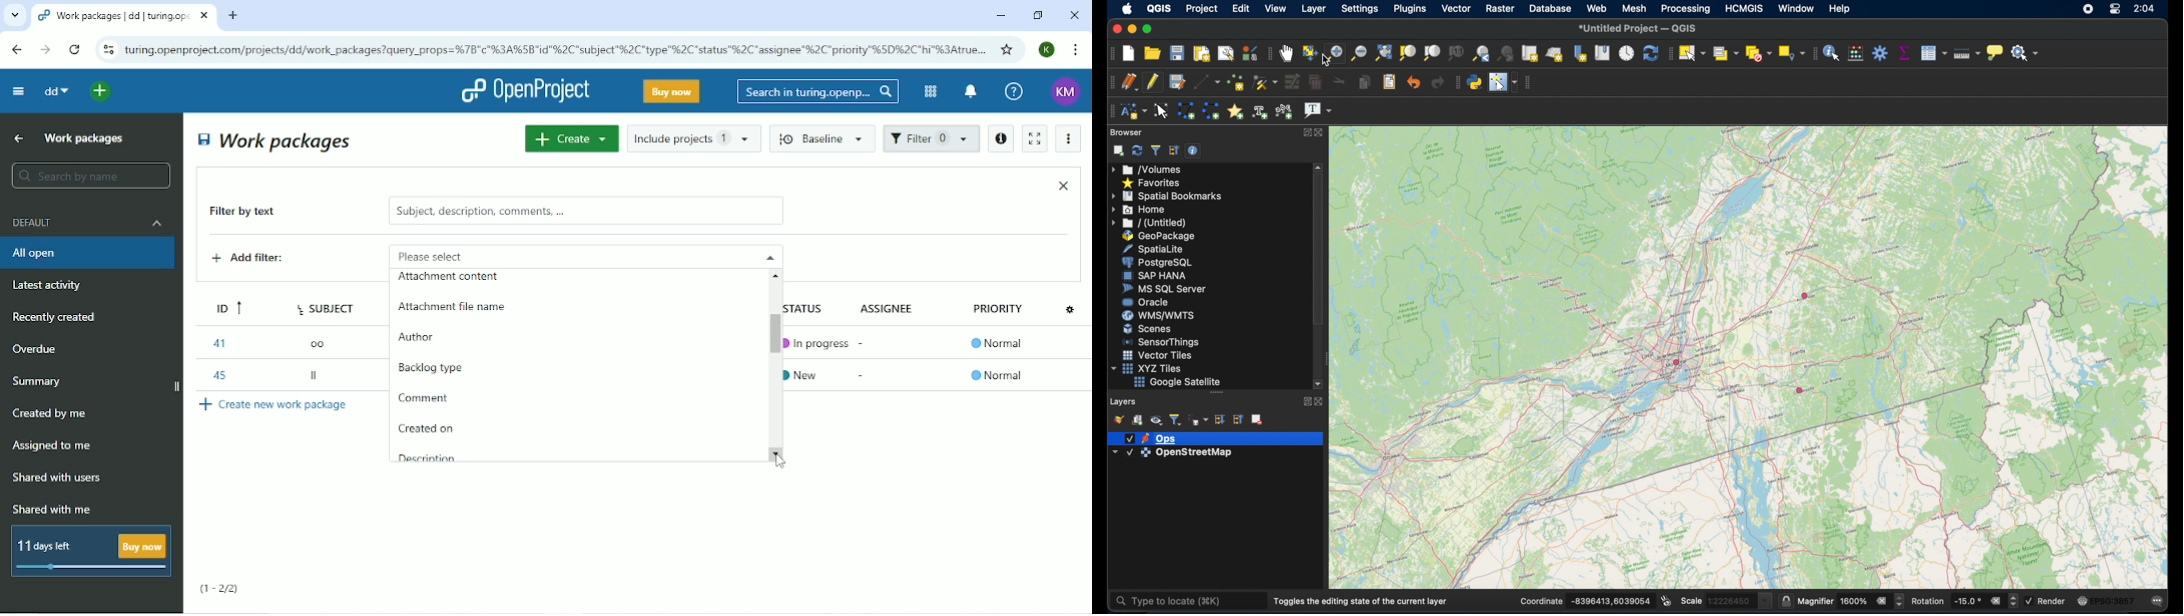  I want to click on point feature, so click(1804, 295).